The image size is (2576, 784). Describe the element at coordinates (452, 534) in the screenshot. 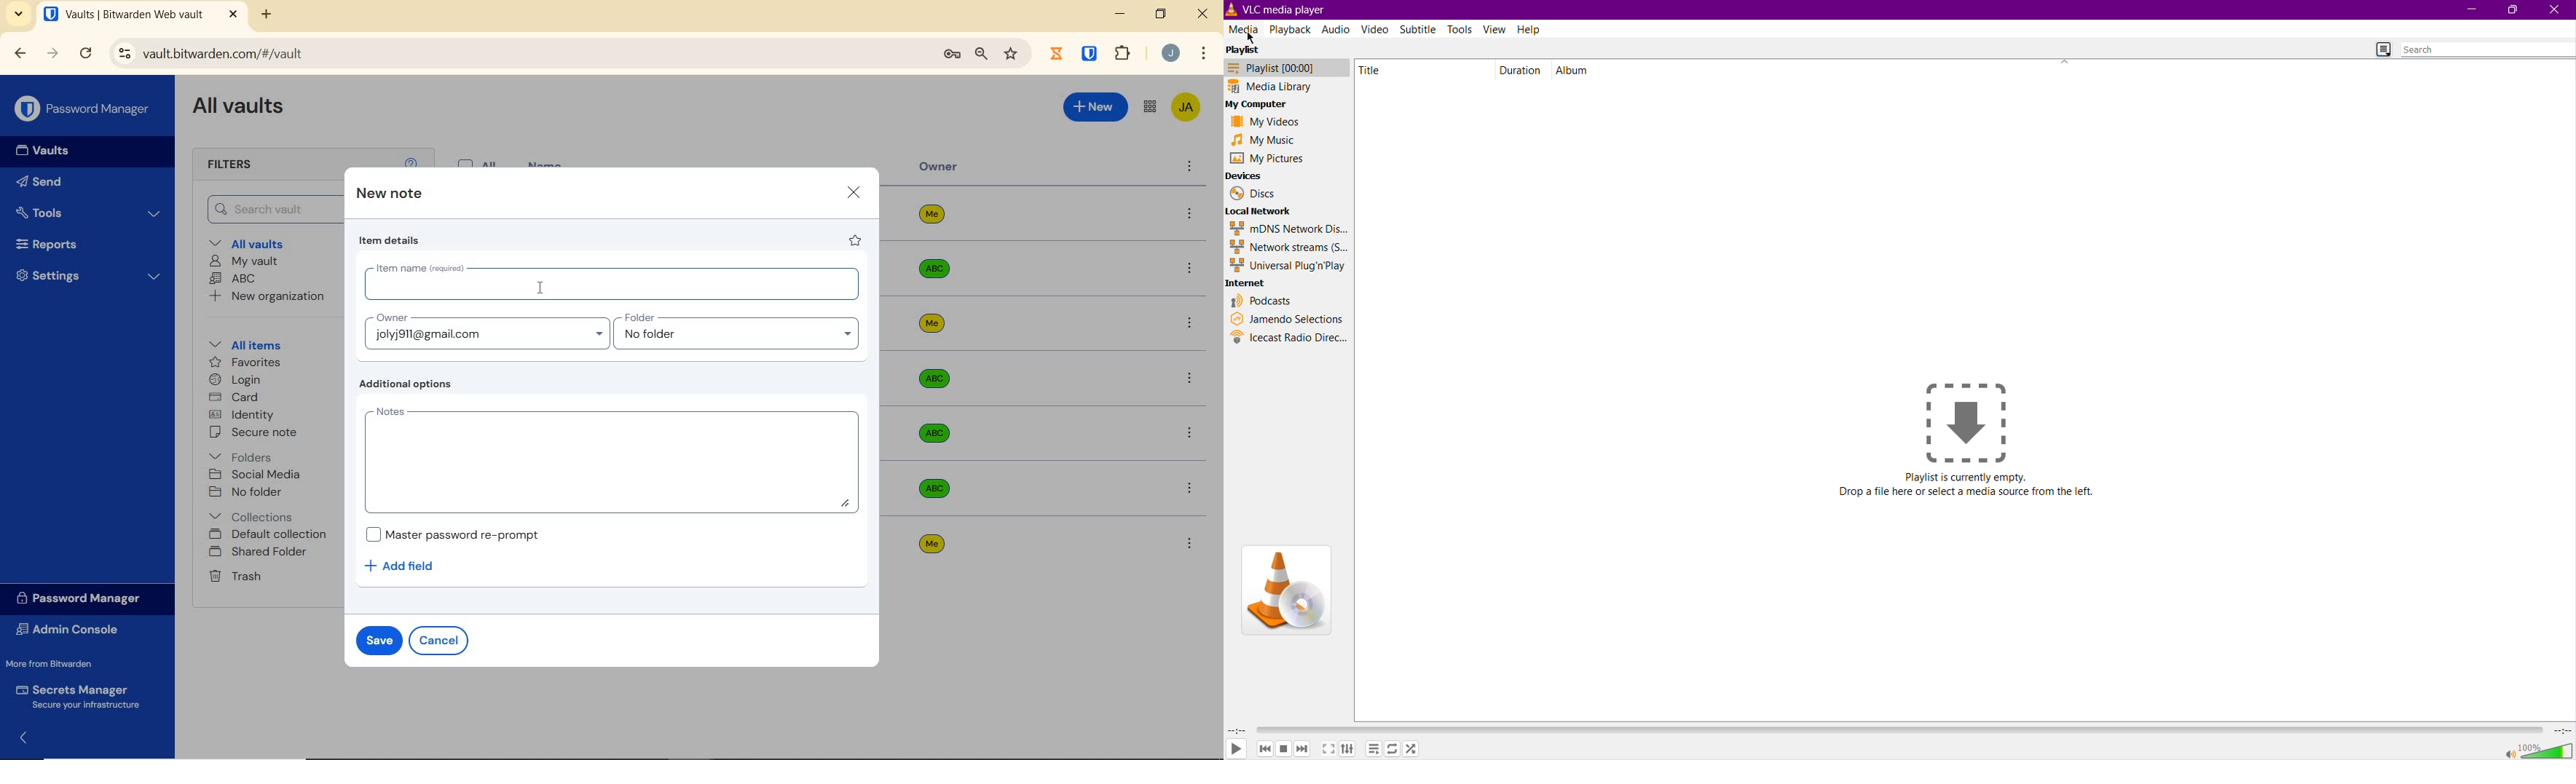

I see `Master password re-prompt` at that location.